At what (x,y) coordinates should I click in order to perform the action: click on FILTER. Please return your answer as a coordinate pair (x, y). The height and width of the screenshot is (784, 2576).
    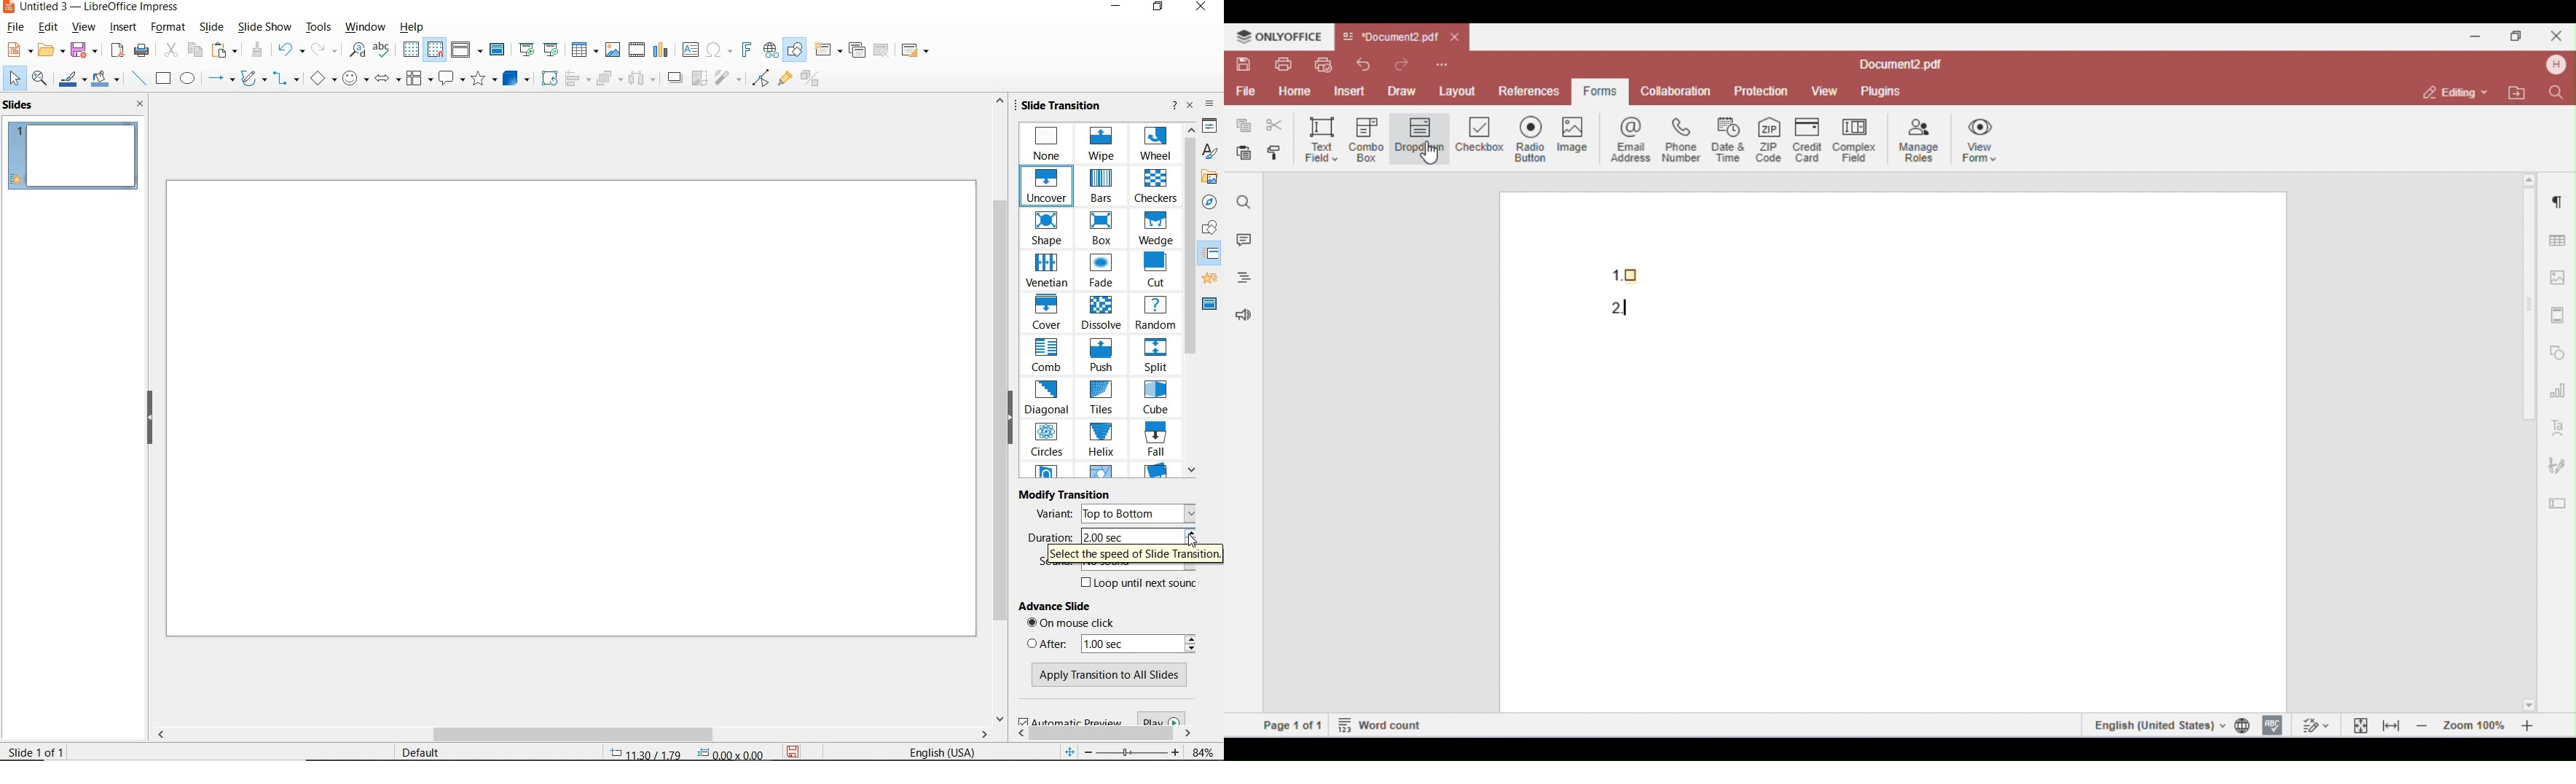
    Looking at the image, I should click on (728, 79).